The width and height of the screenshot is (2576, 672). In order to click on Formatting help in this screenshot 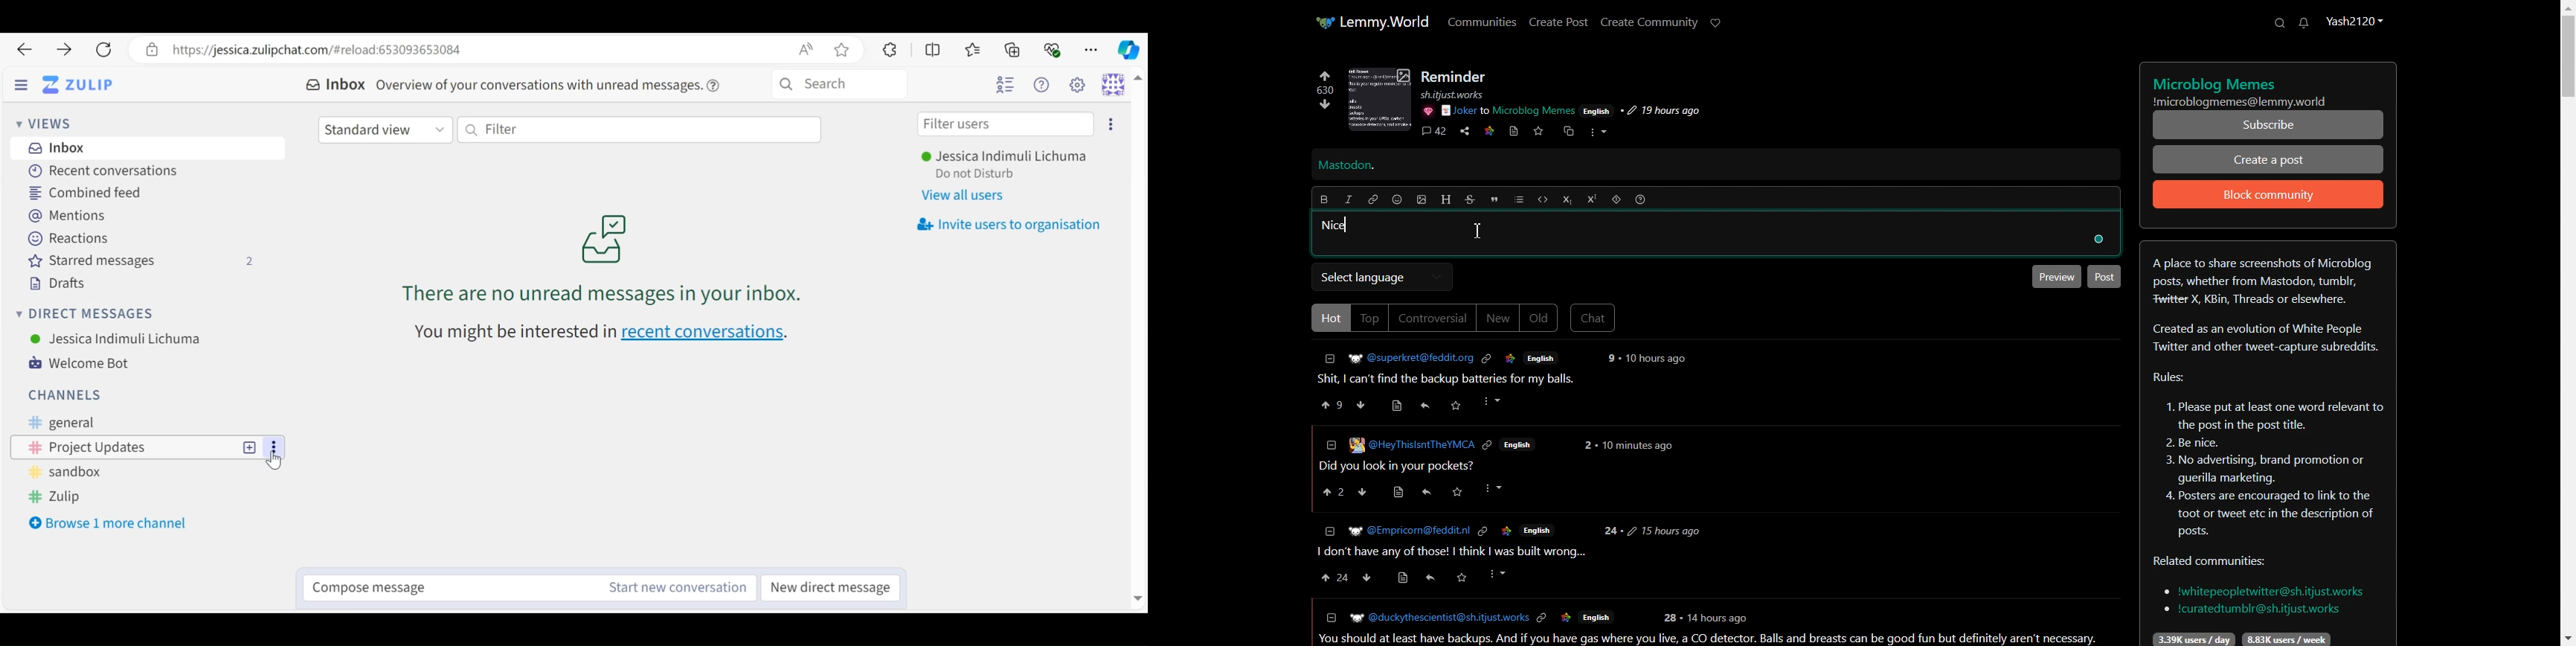, I will do `click(1640, 199)`.